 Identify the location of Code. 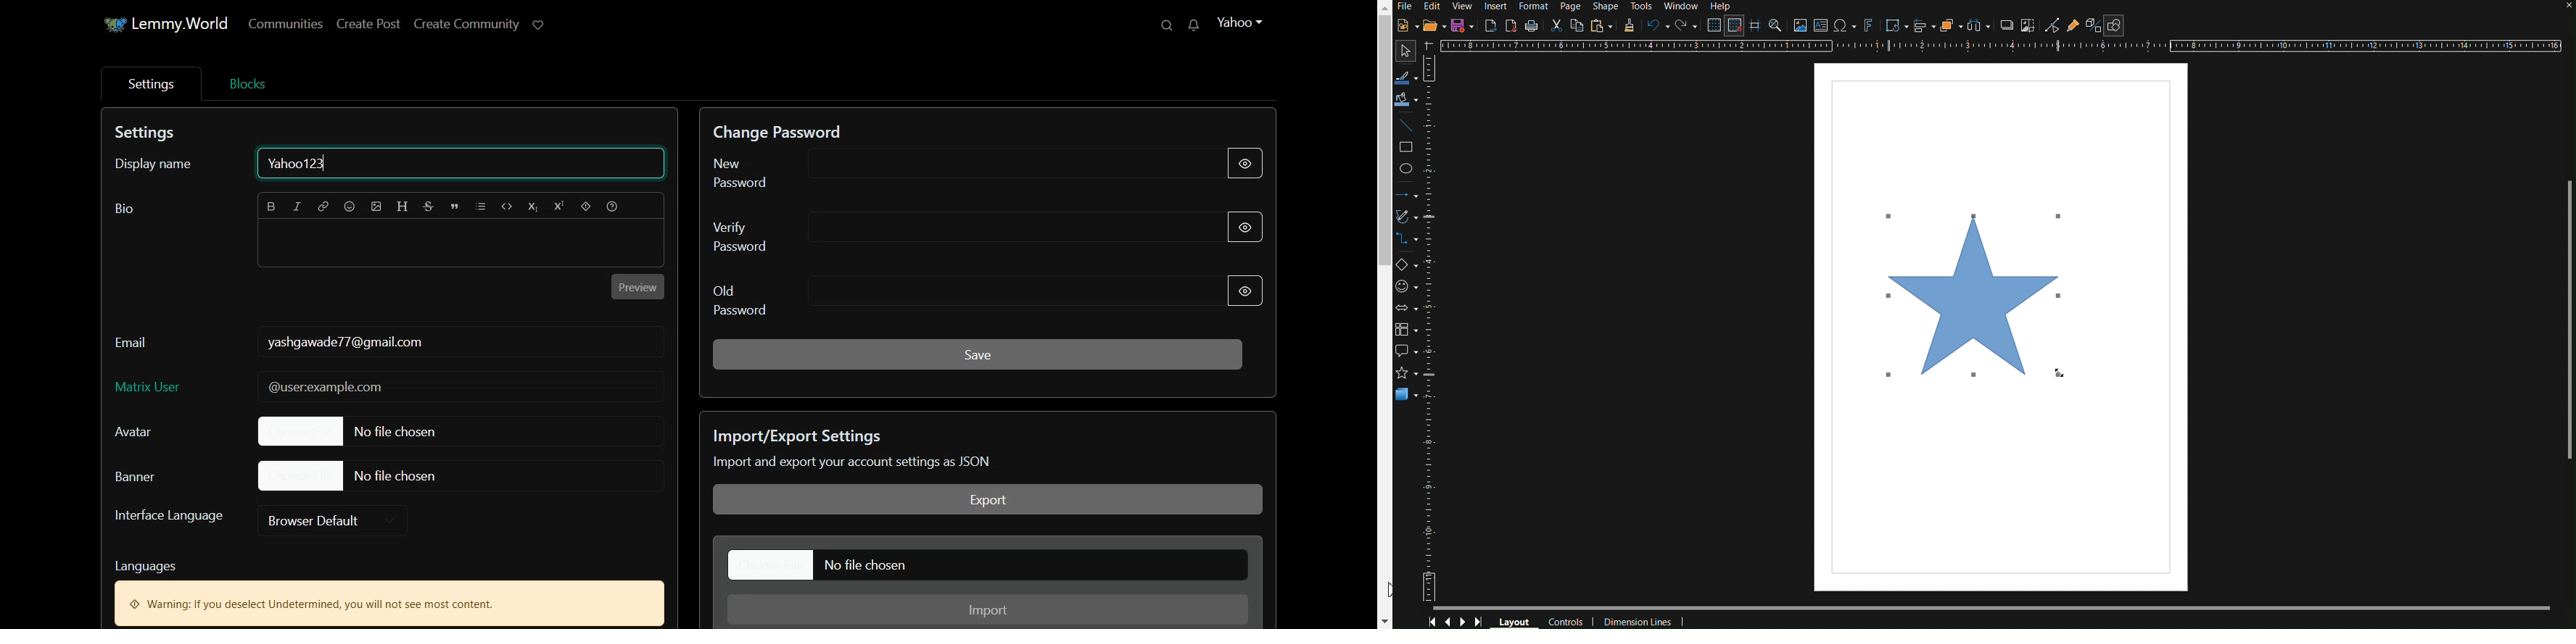
(508, 208).